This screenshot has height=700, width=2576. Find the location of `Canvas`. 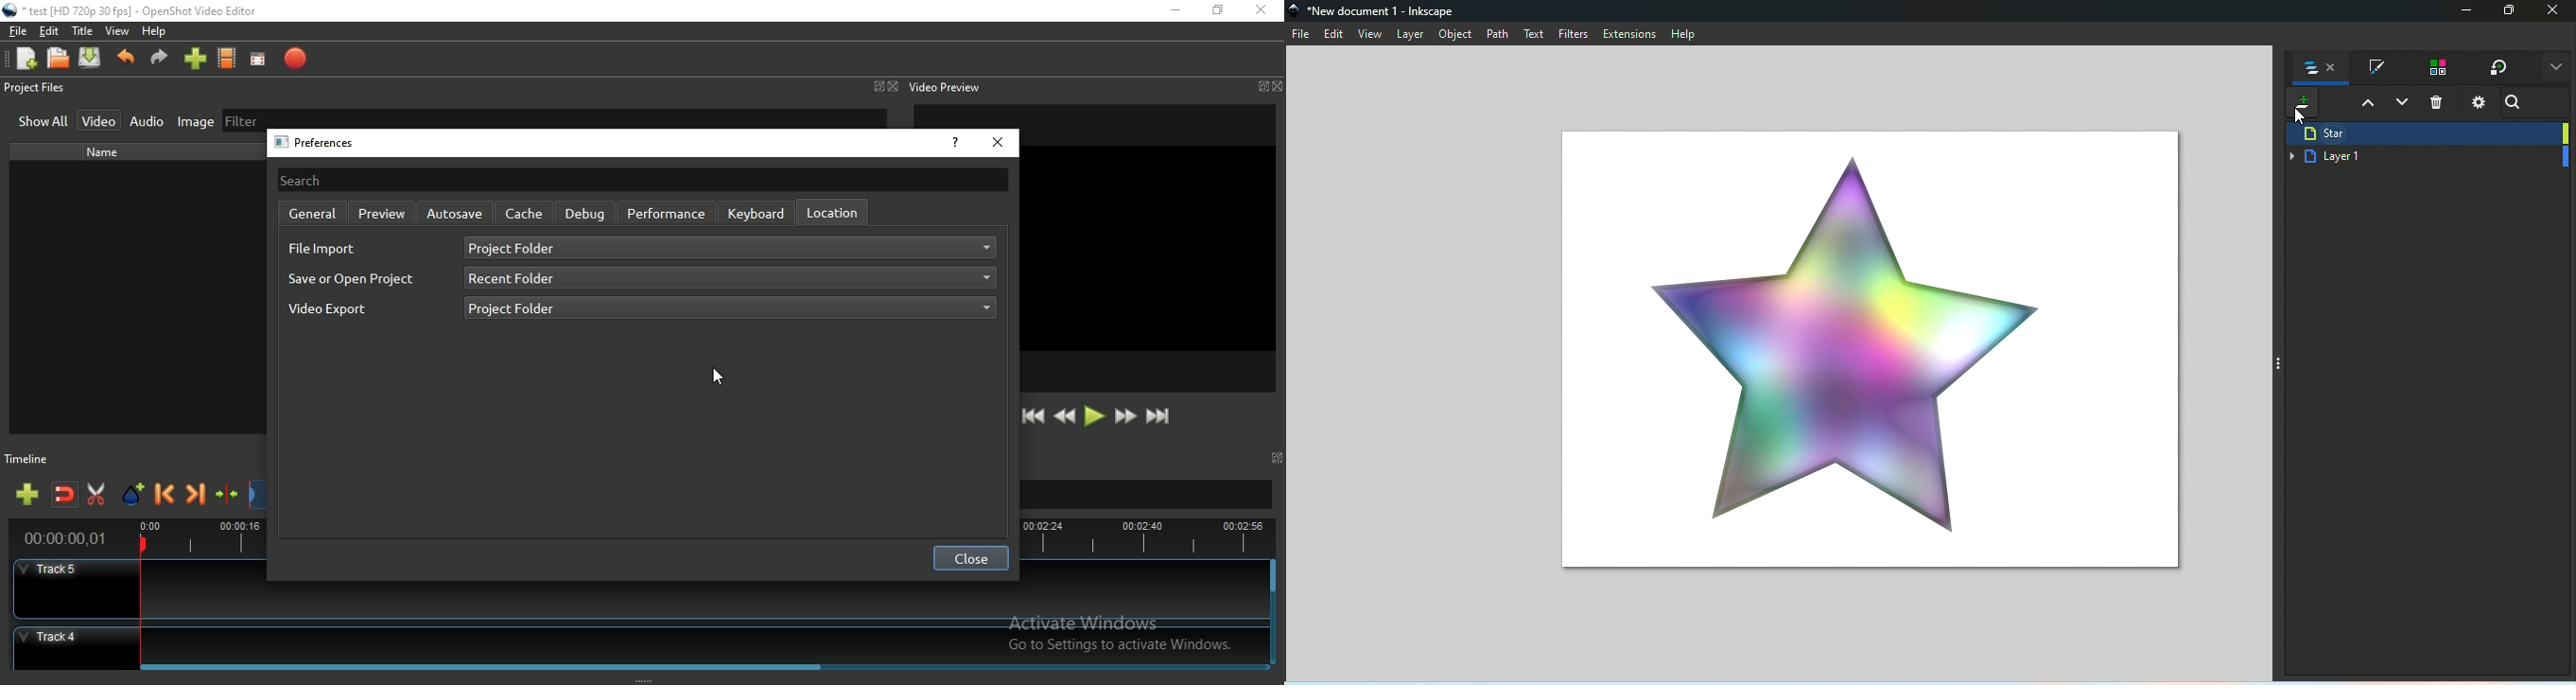

Canvas is located at coordinates (1863, 345).